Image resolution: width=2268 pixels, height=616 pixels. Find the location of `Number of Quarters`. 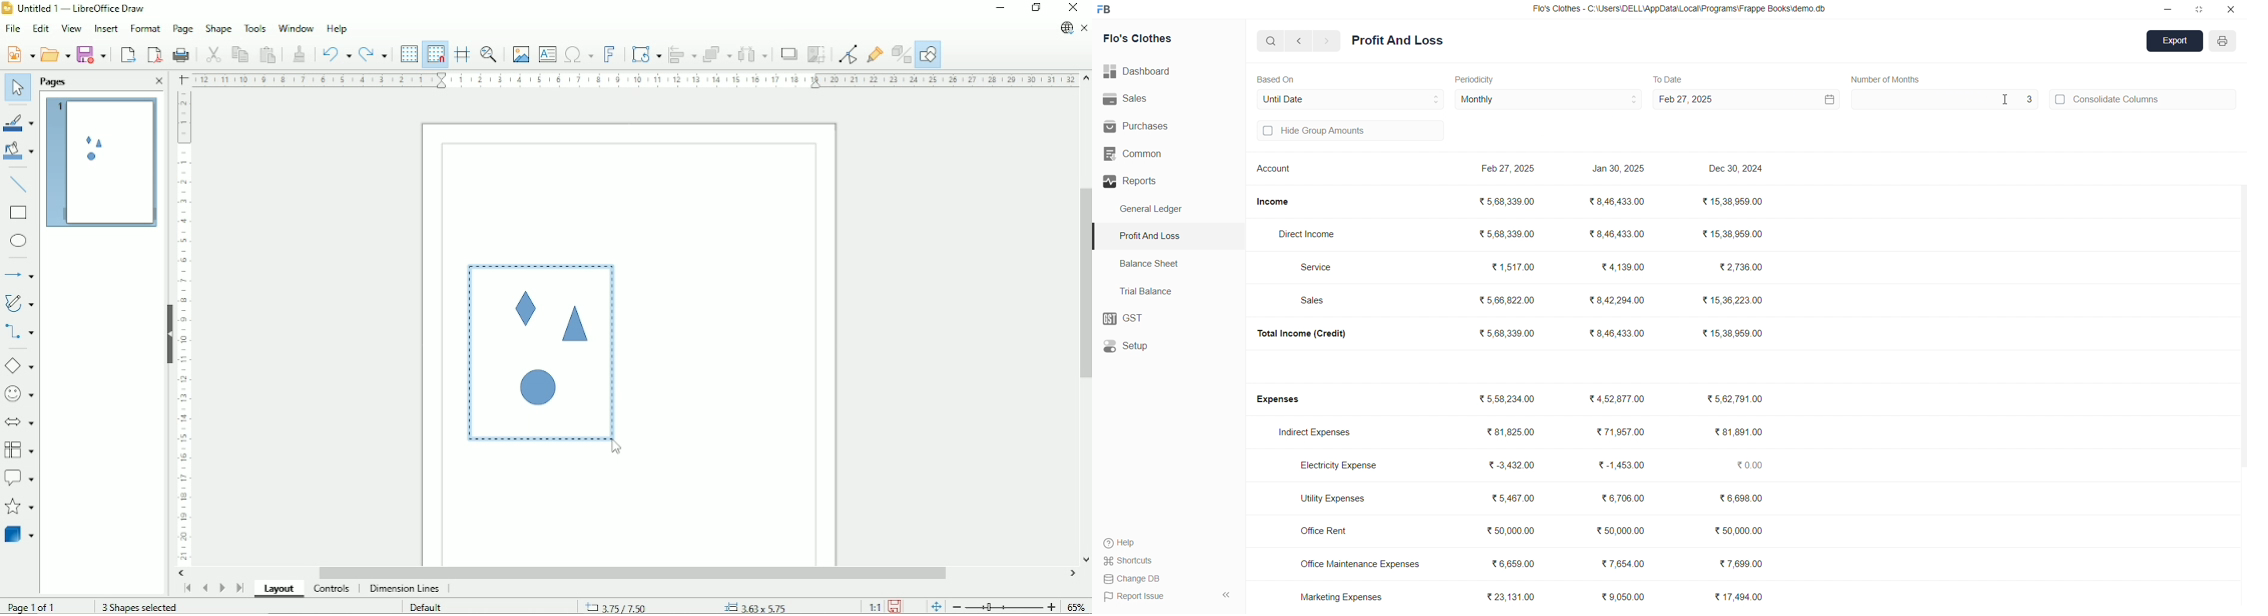

Number of Quarters is located at coordinates (1890, 79).